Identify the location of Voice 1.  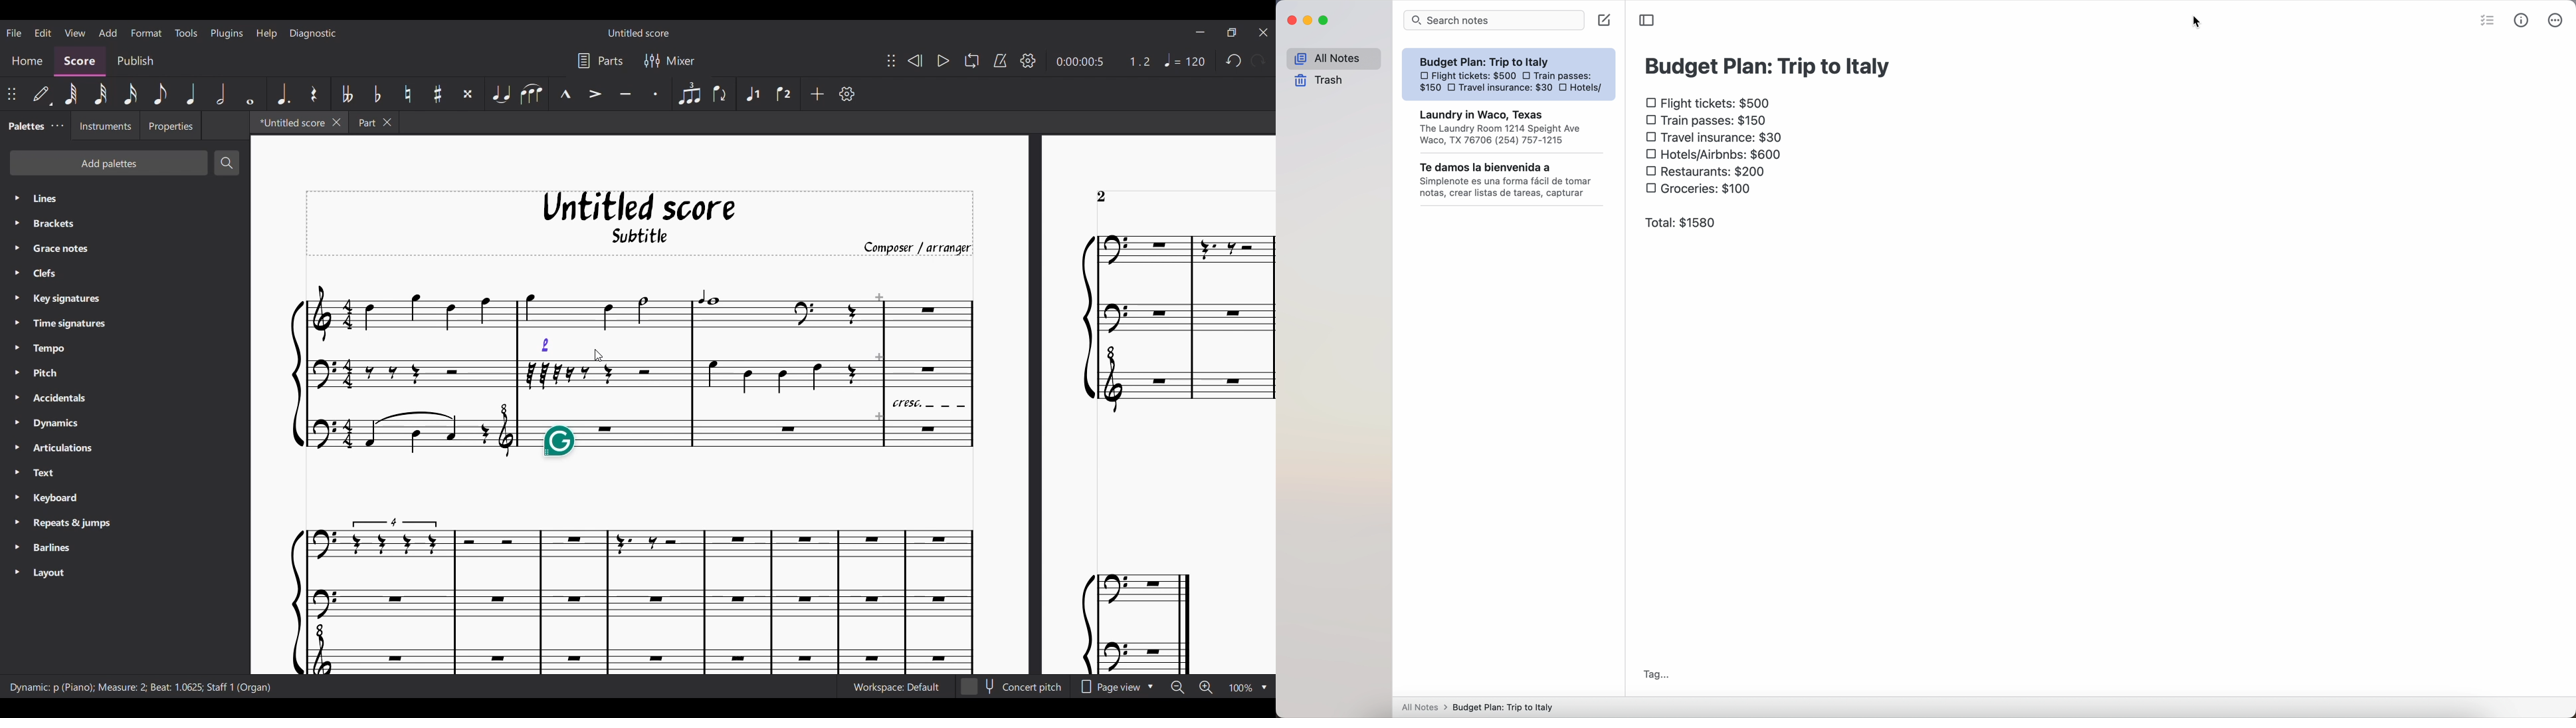
(751, 94).